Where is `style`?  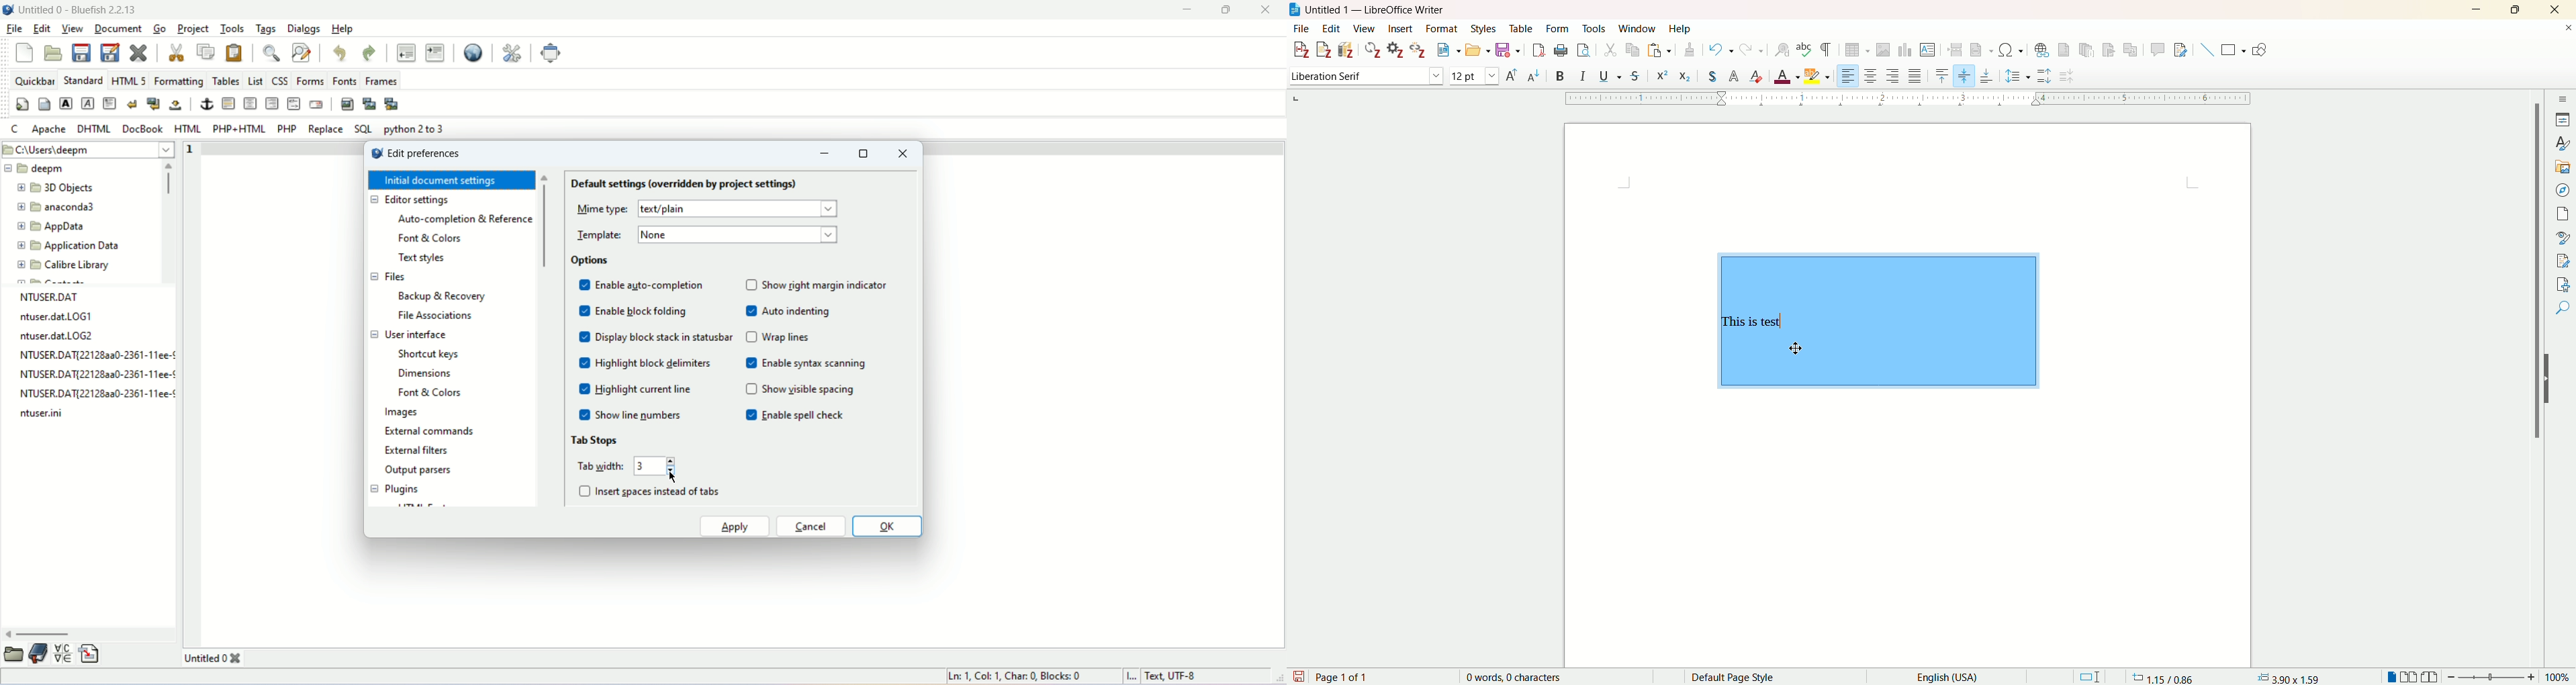
style is located at coordinates (2561, 142).